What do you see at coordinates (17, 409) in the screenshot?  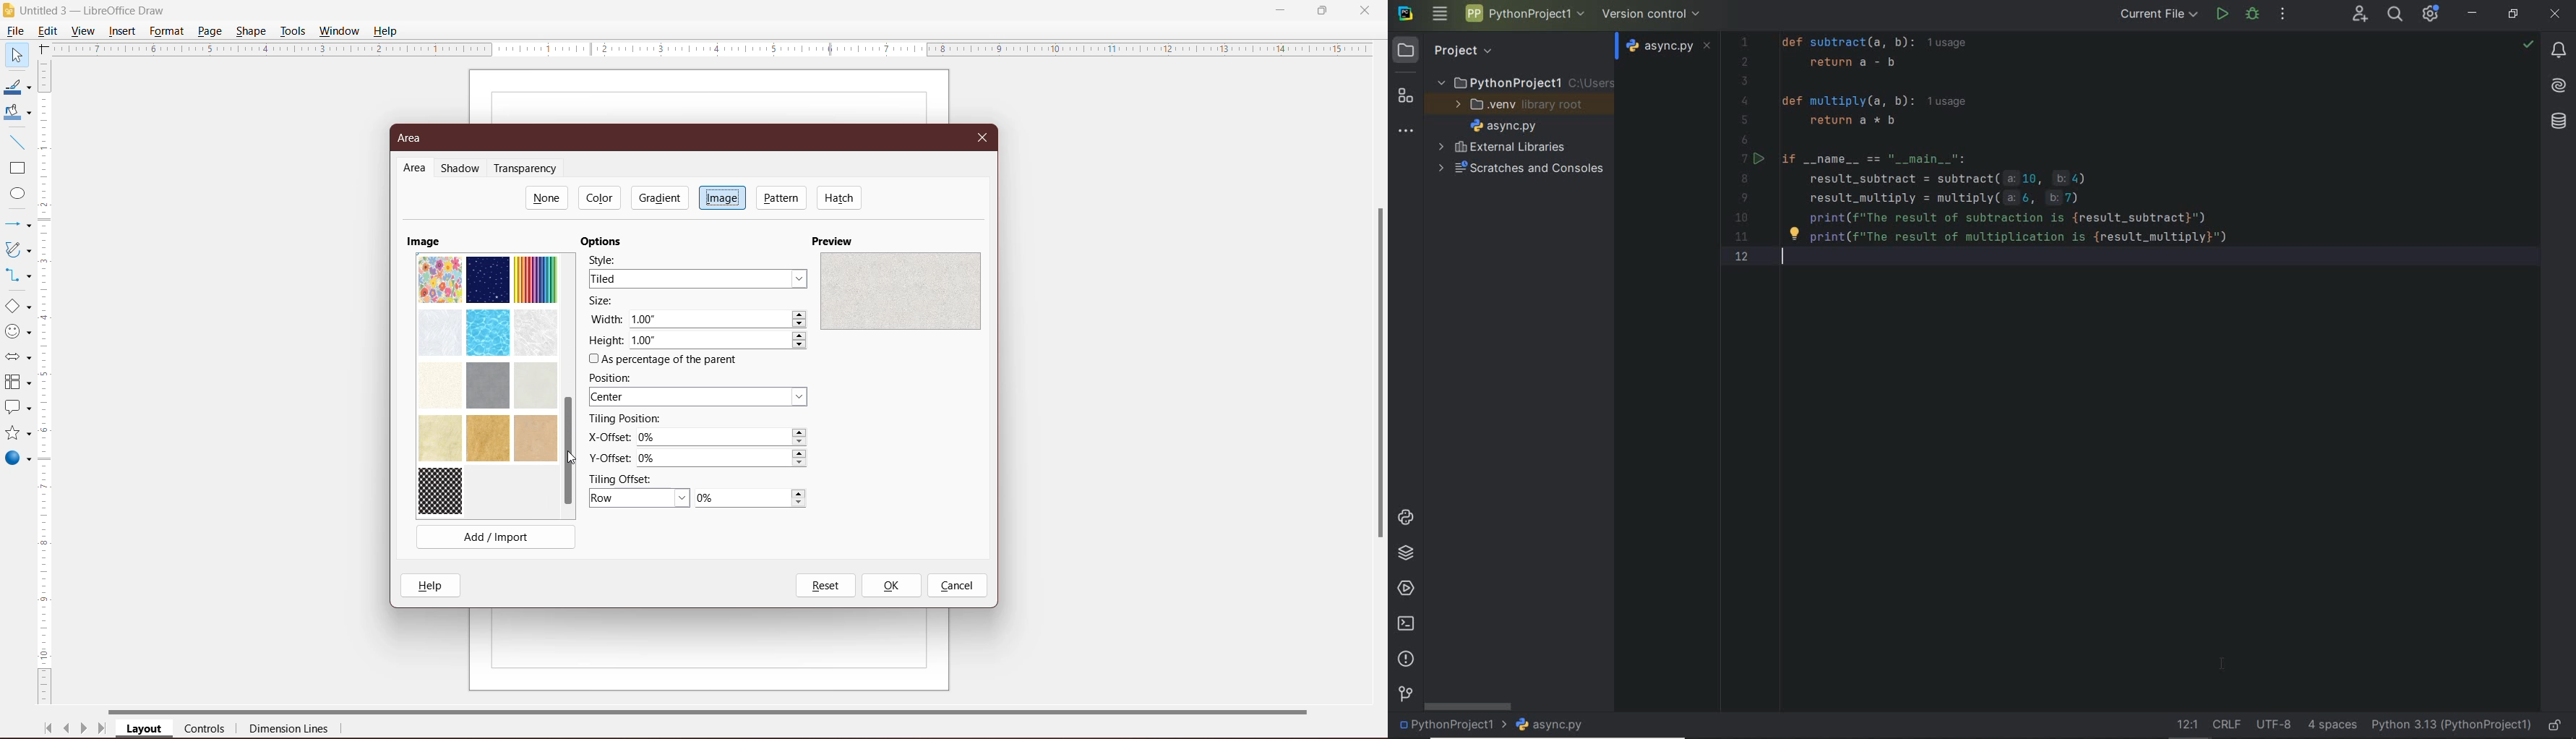 I see `Callout Shapes` at bounding box center [17, 409].